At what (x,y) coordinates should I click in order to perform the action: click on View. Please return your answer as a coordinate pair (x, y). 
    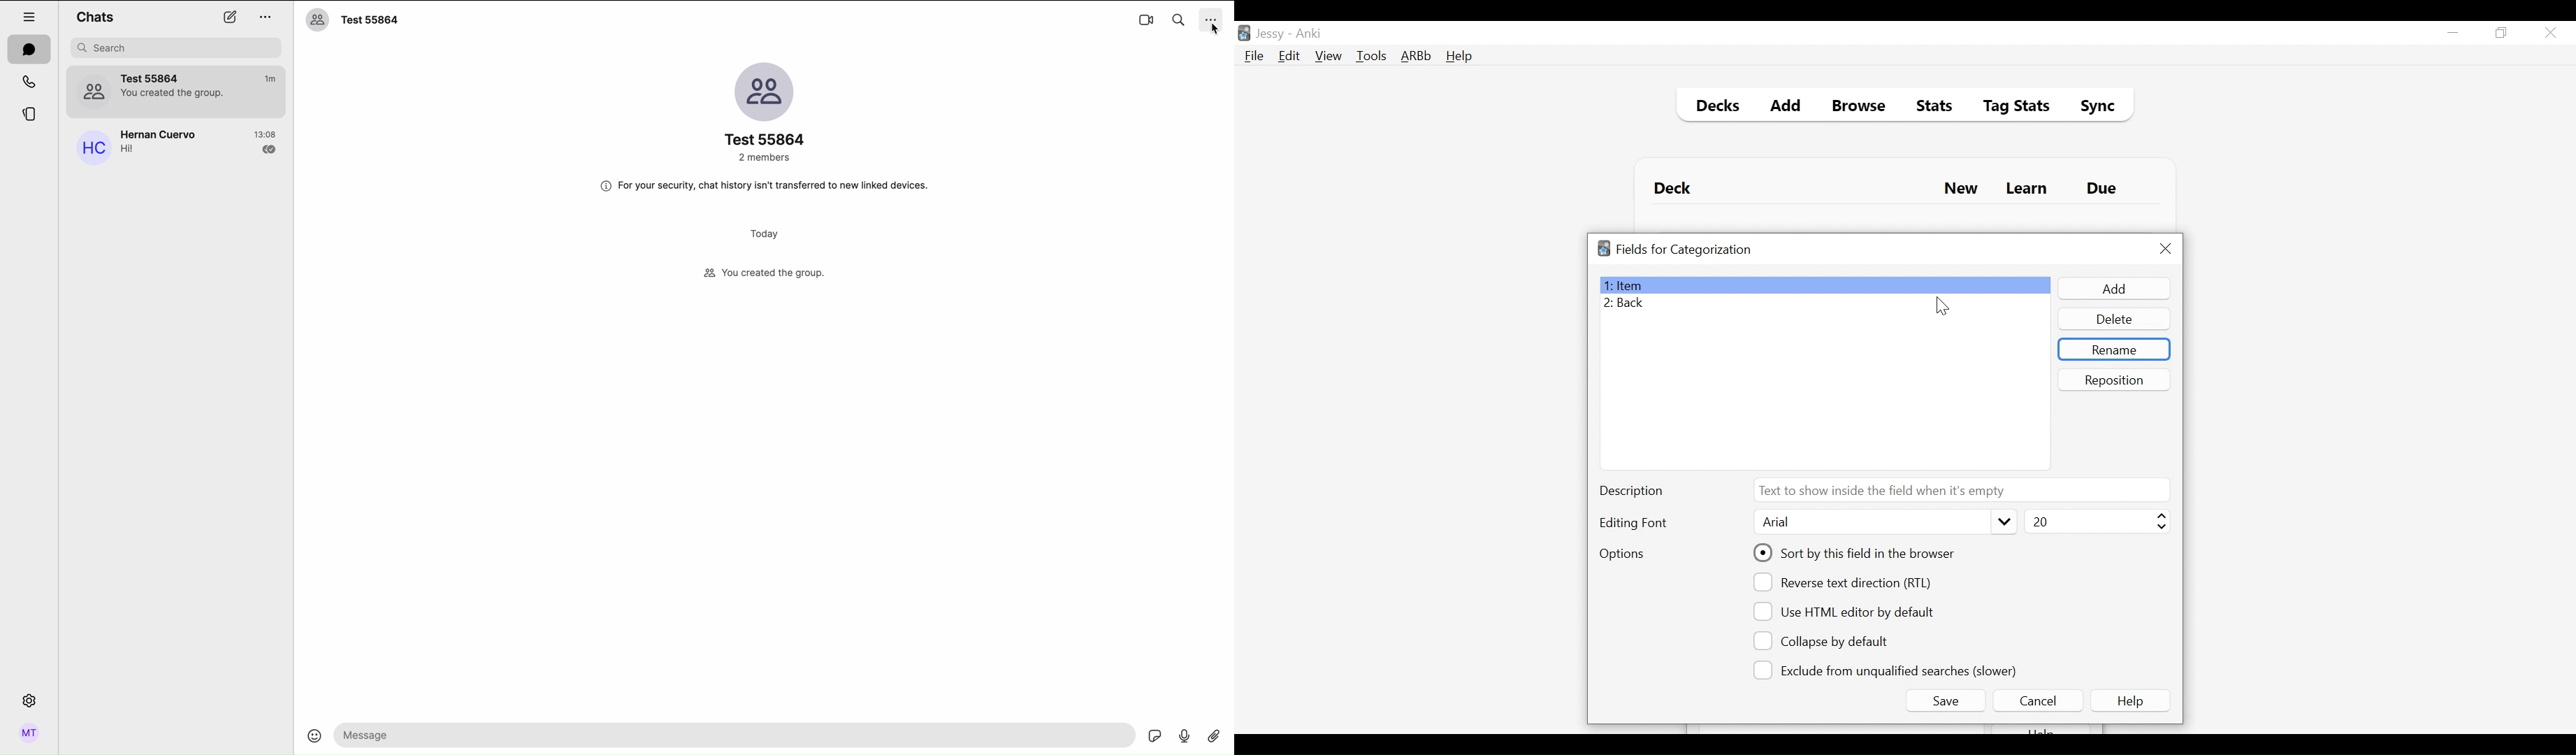
    Looking at the image, I should click on (1329, 56).